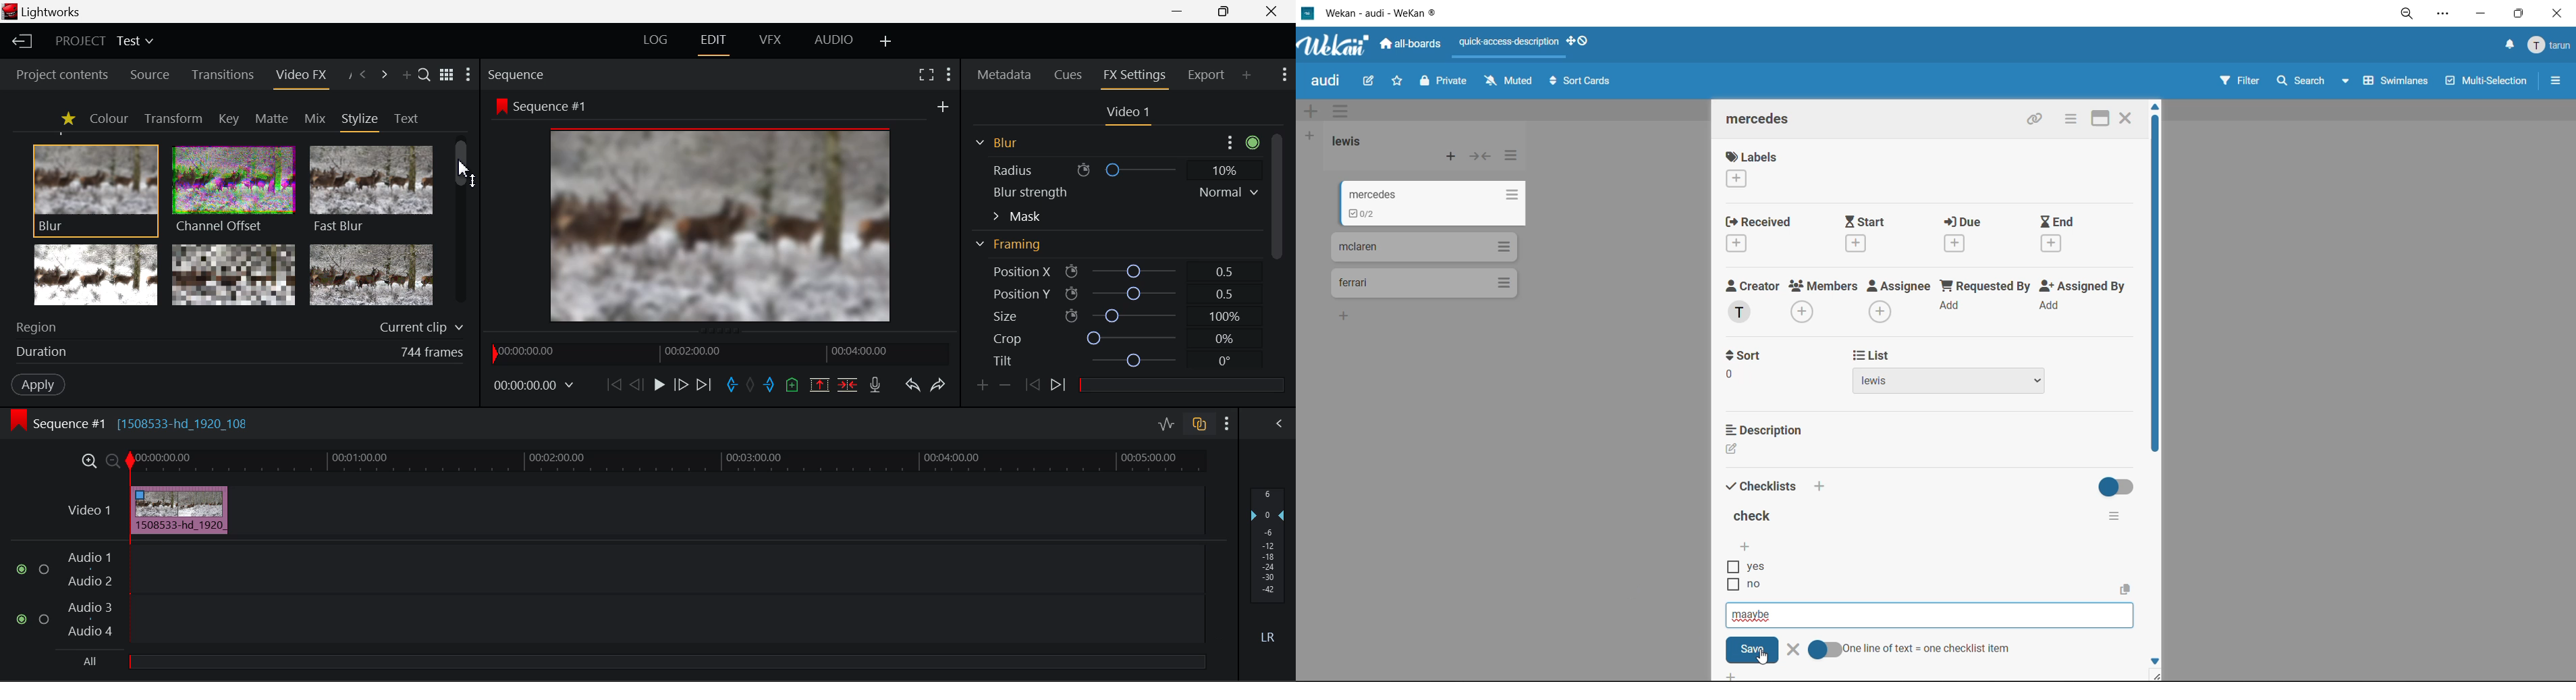  I want to click on close, so click(2556, 15).